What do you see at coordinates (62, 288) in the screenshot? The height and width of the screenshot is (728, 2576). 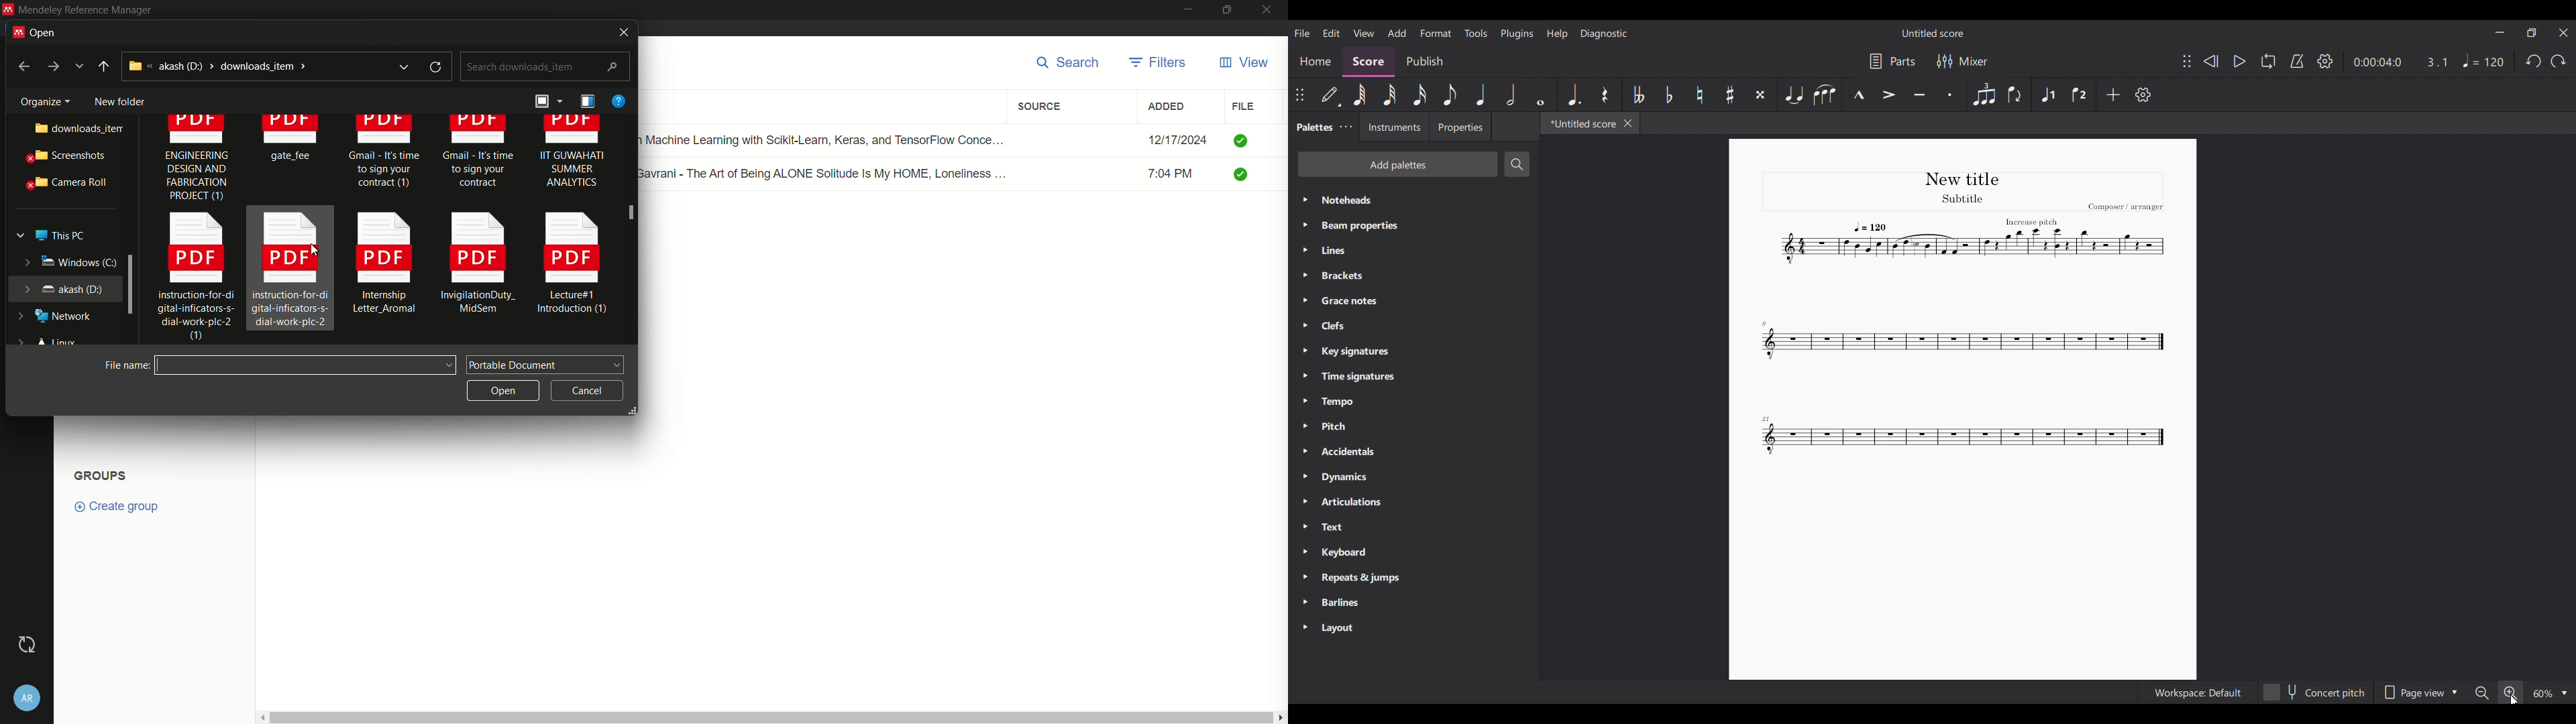 I see `akash (d:)` at bounding box center [62, 288].